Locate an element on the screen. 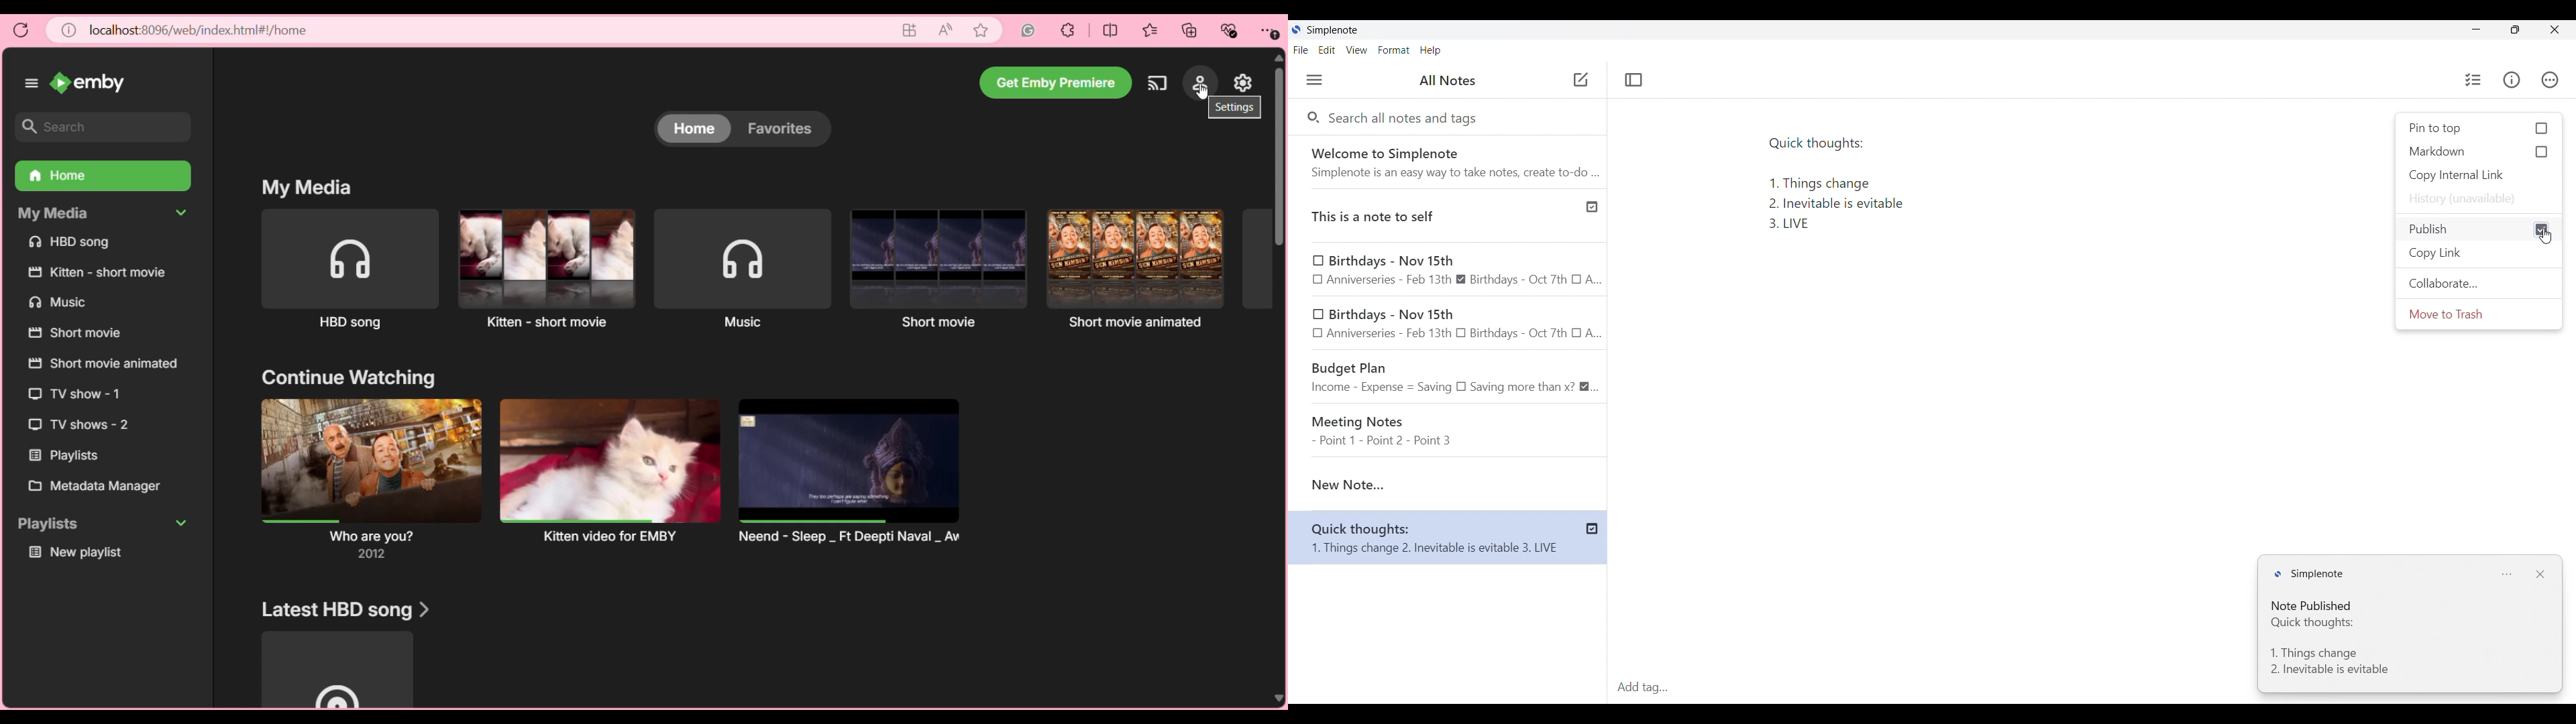 This screenshot has width=2576, height=728. Click to type in tags is located at coordinates (1651, 685).